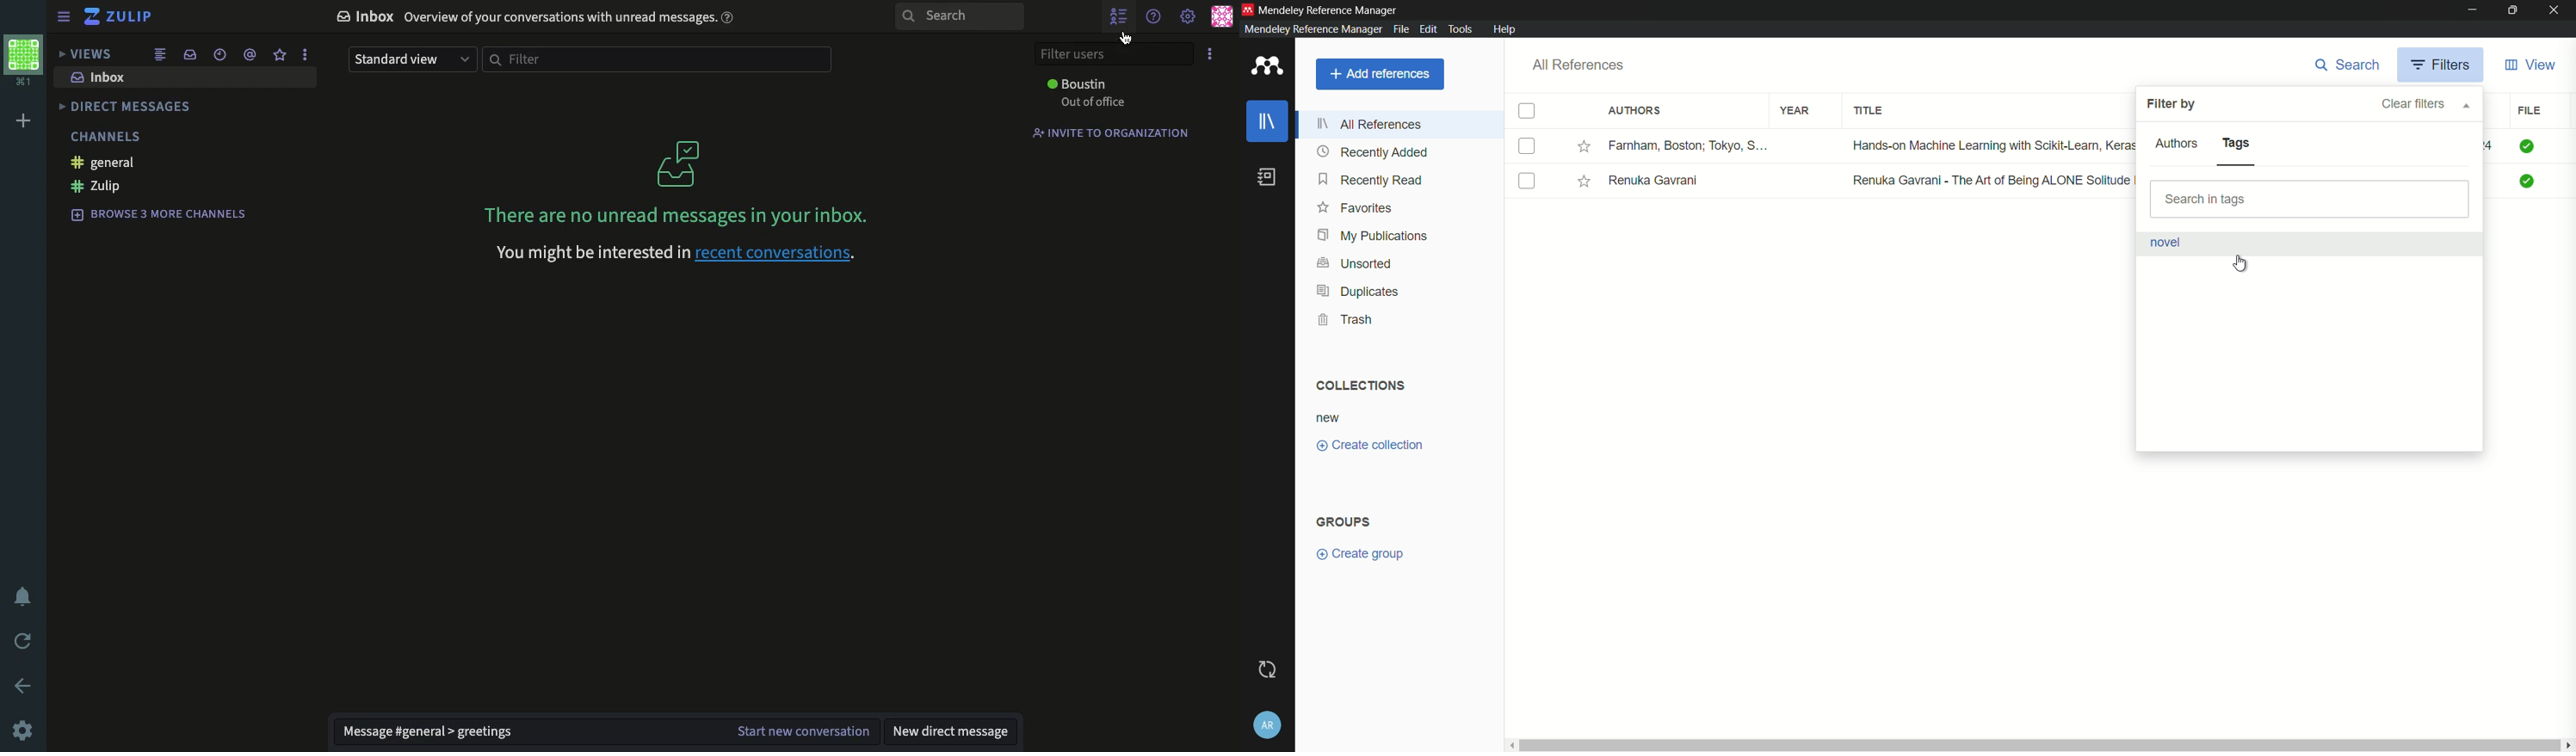 This screenshot has height=756, width=2576. Describe the element at coordinates (96, 78) in the screenshot. I see `inbox ` at that location.